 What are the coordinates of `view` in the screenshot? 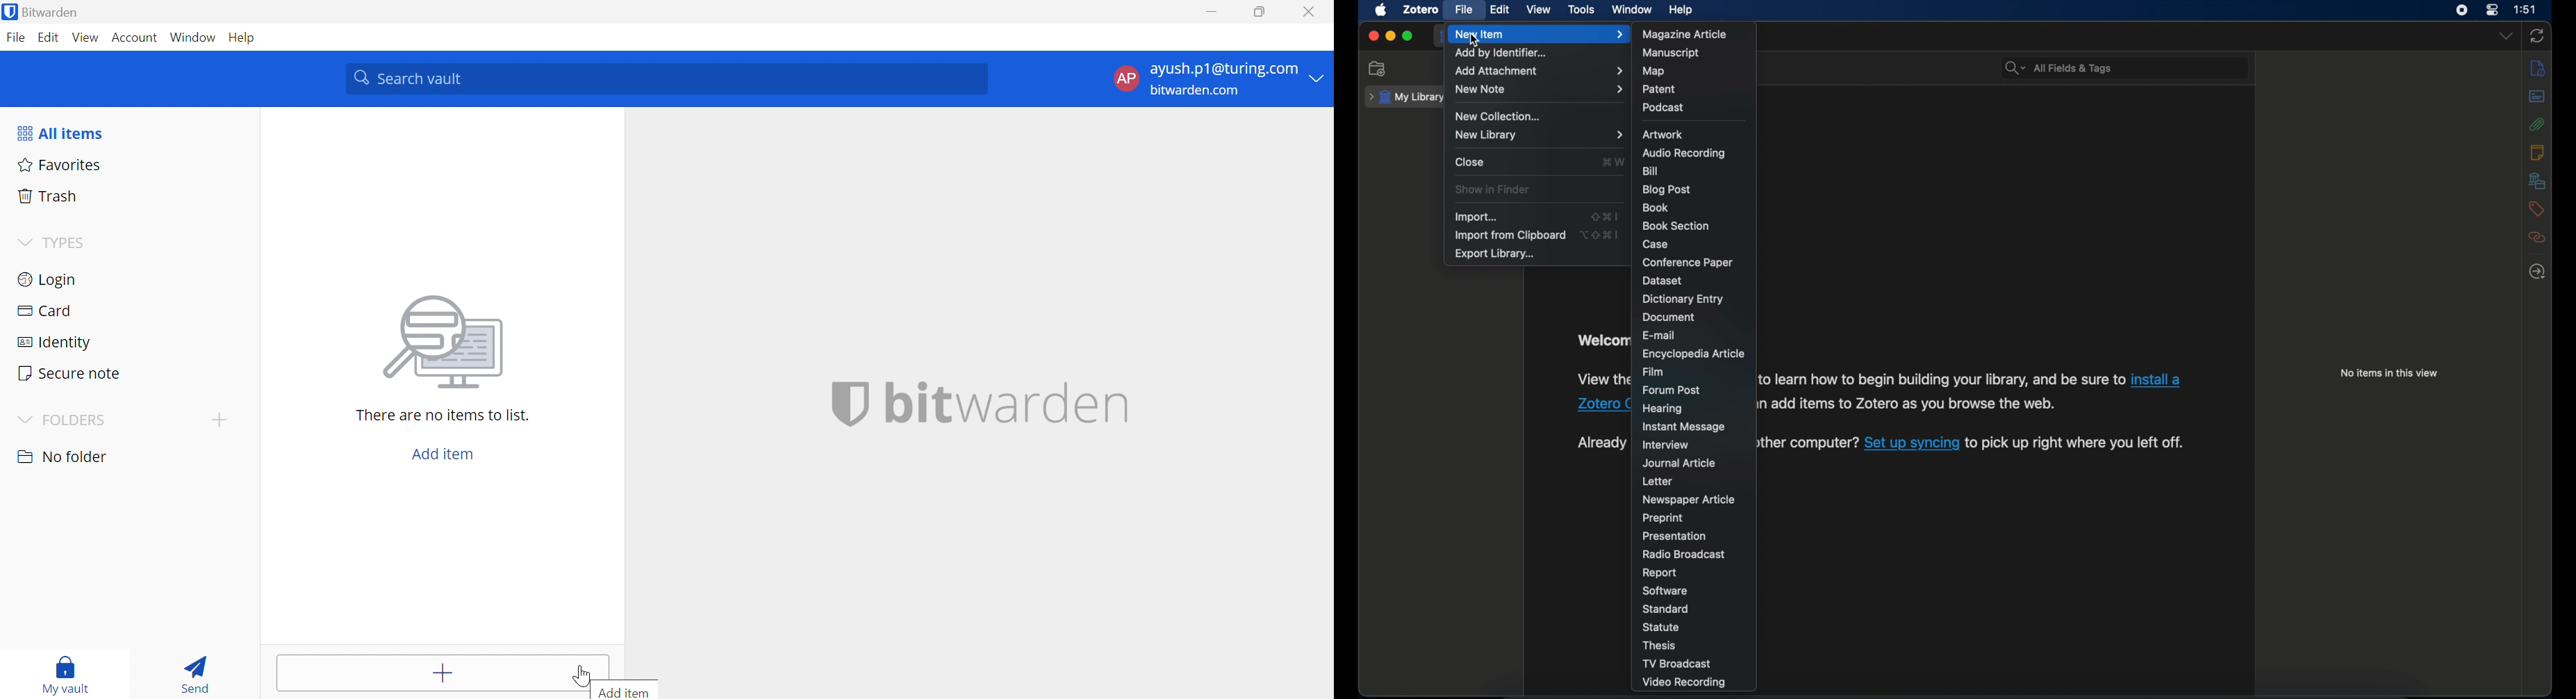 It's located at (1539, 10).